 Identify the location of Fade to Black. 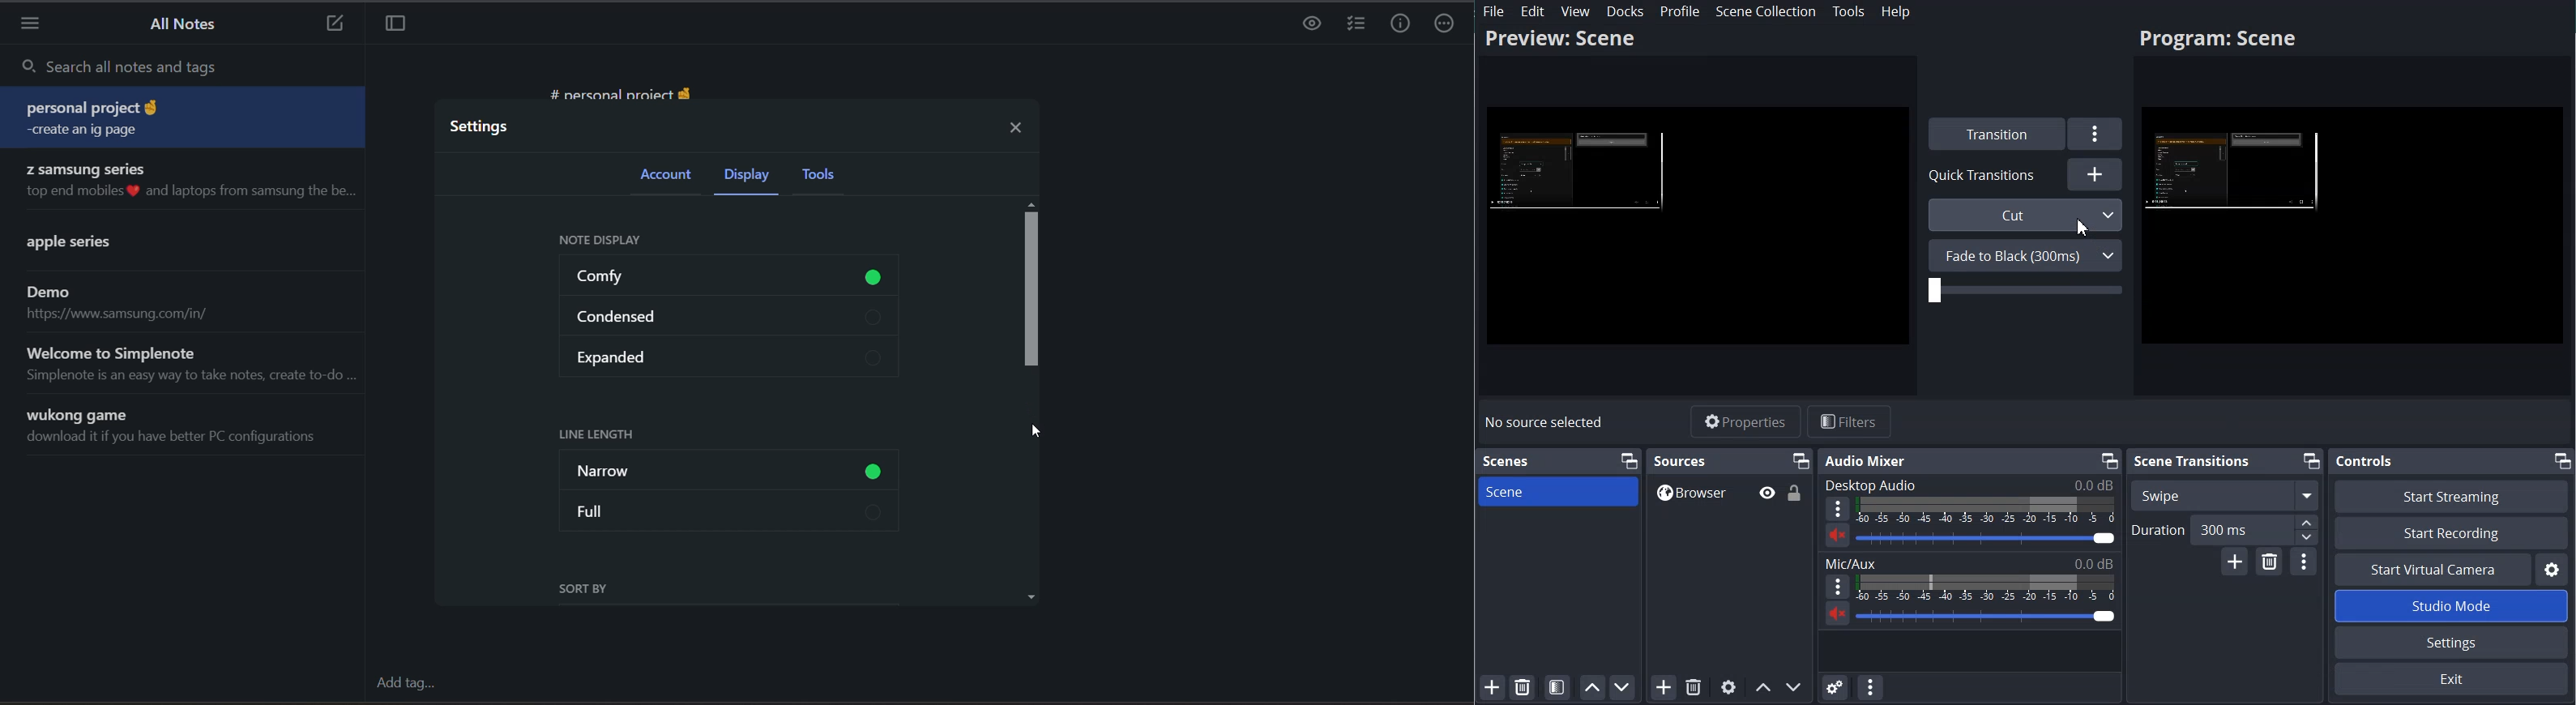
(2025, 255).